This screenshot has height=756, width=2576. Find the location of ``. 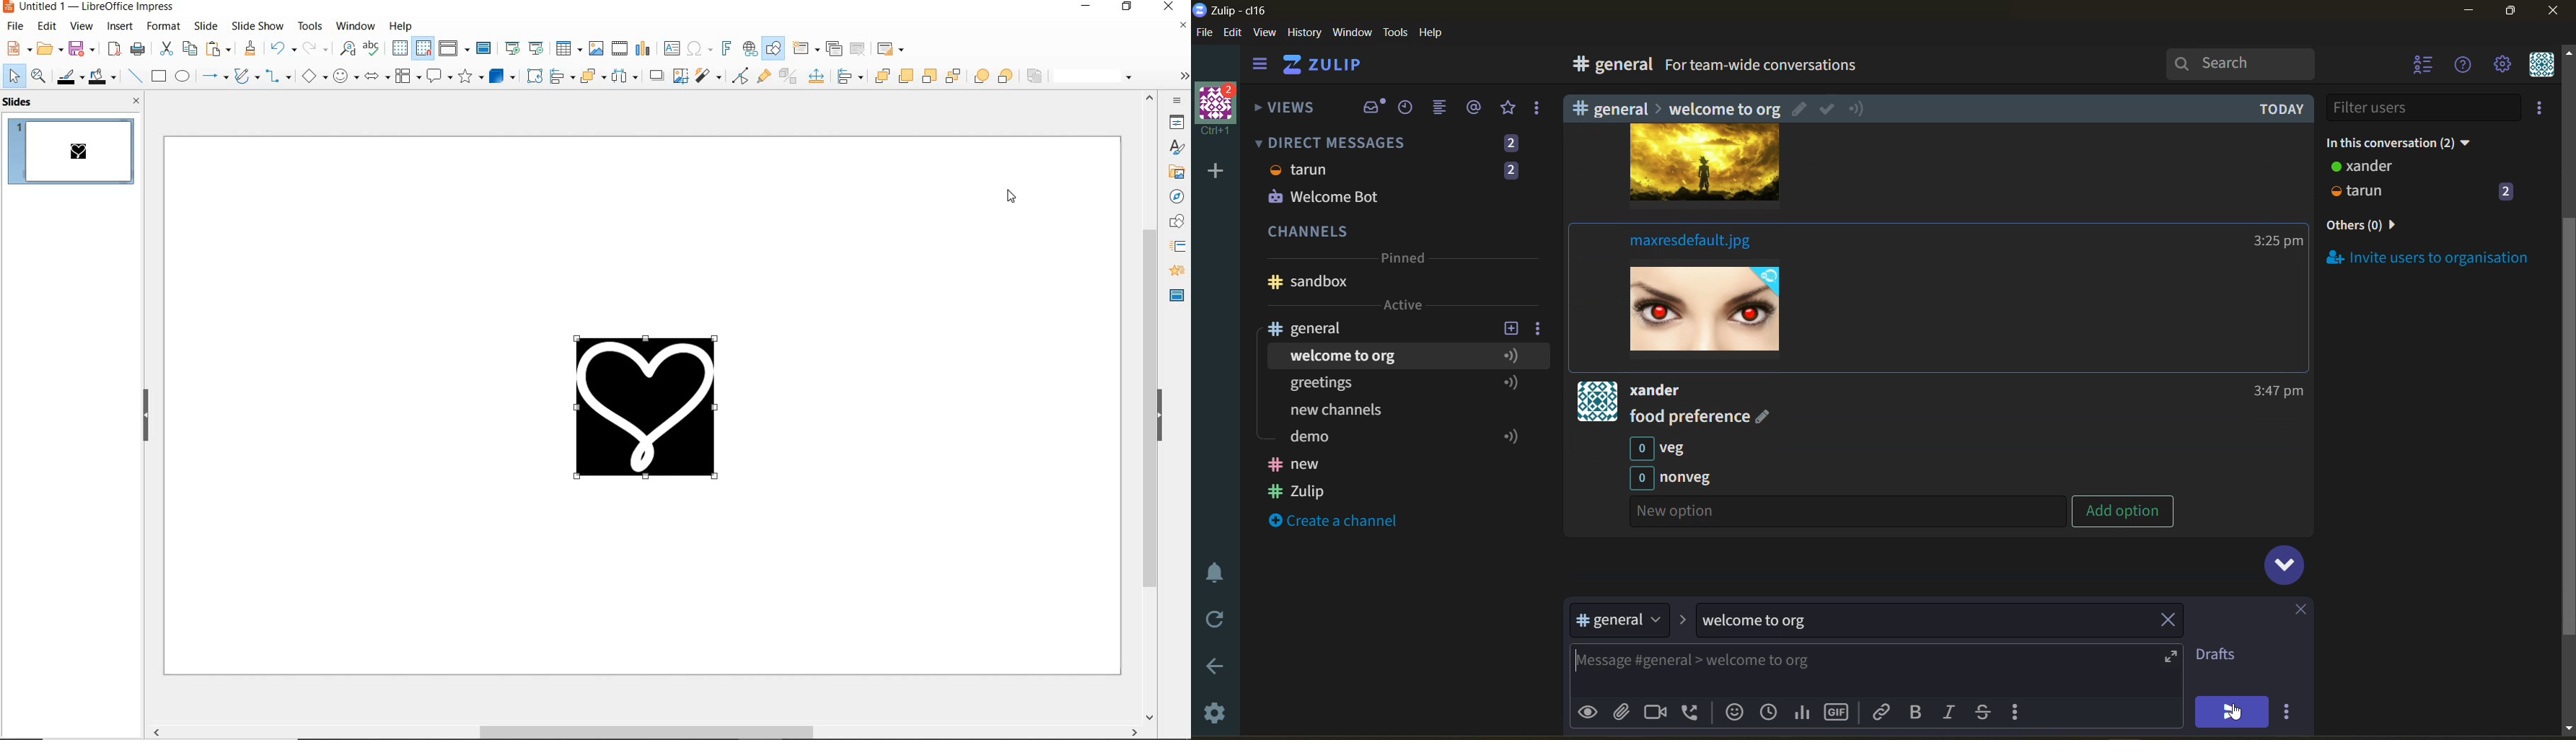

 is located at coordinates (1718, 107).